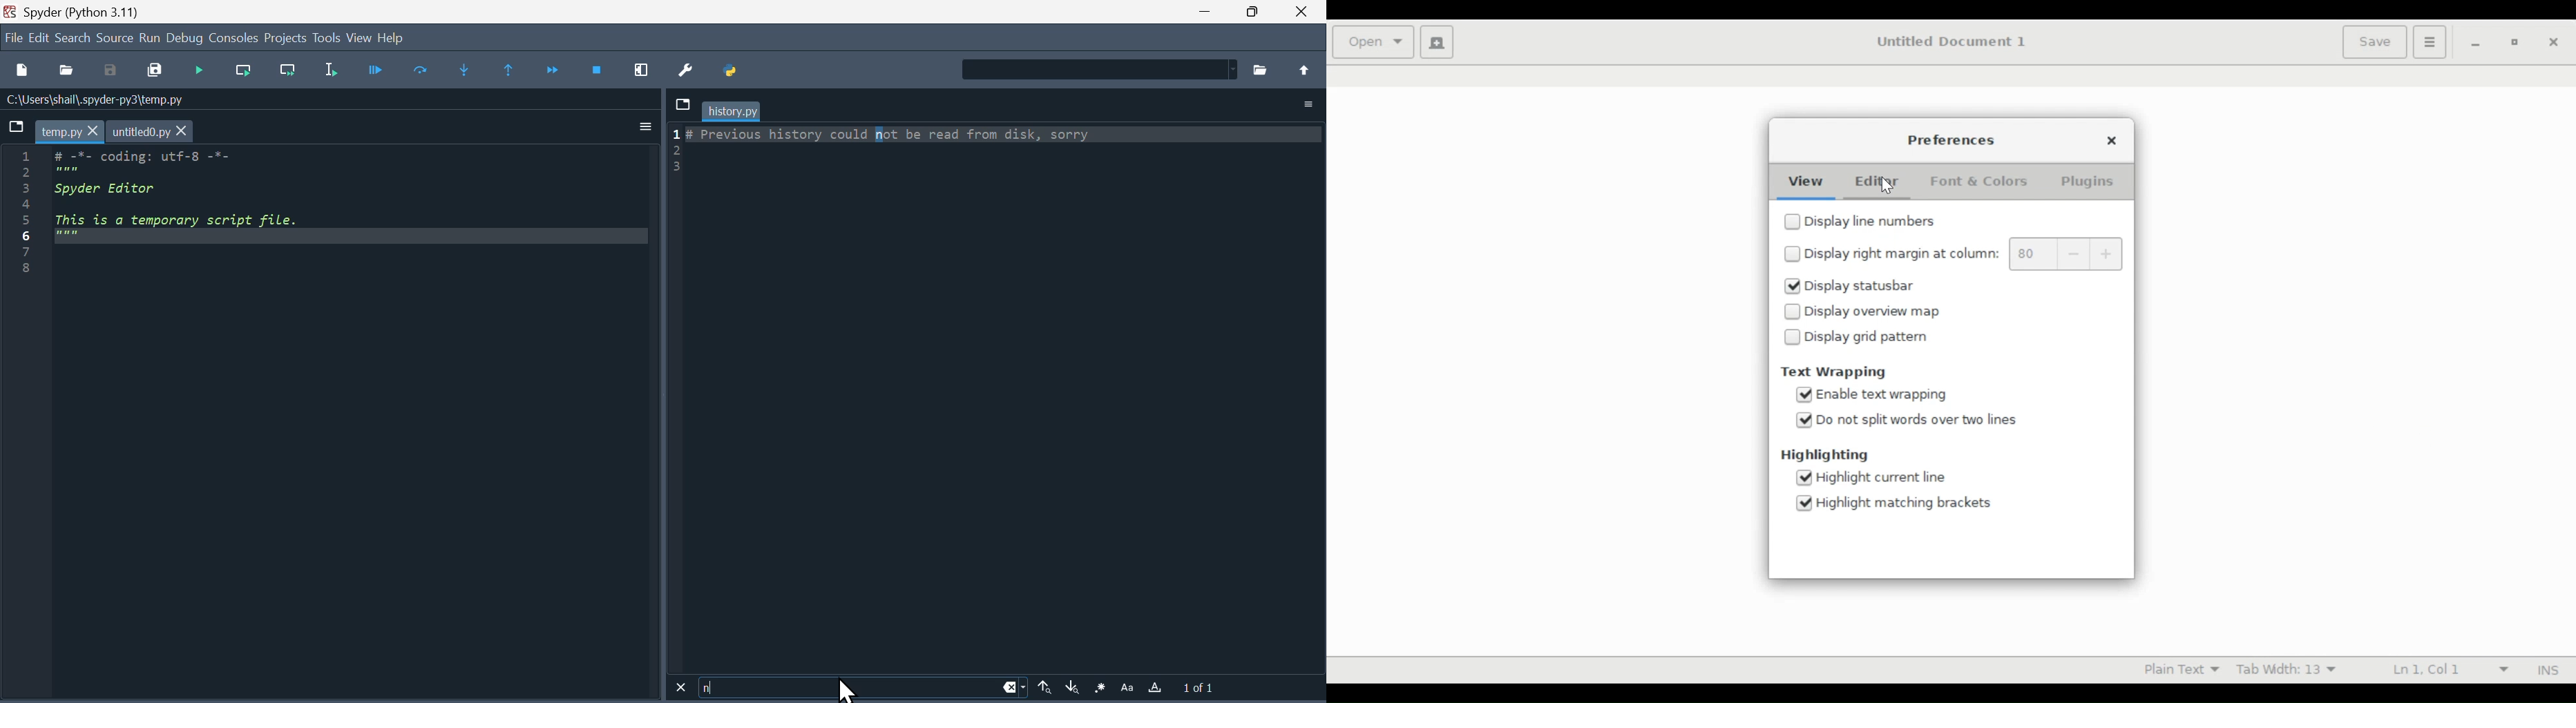  What do you see at coordinates (159, 69) in the screenshot?
I see `Save all` at bounding box center [159, 69].